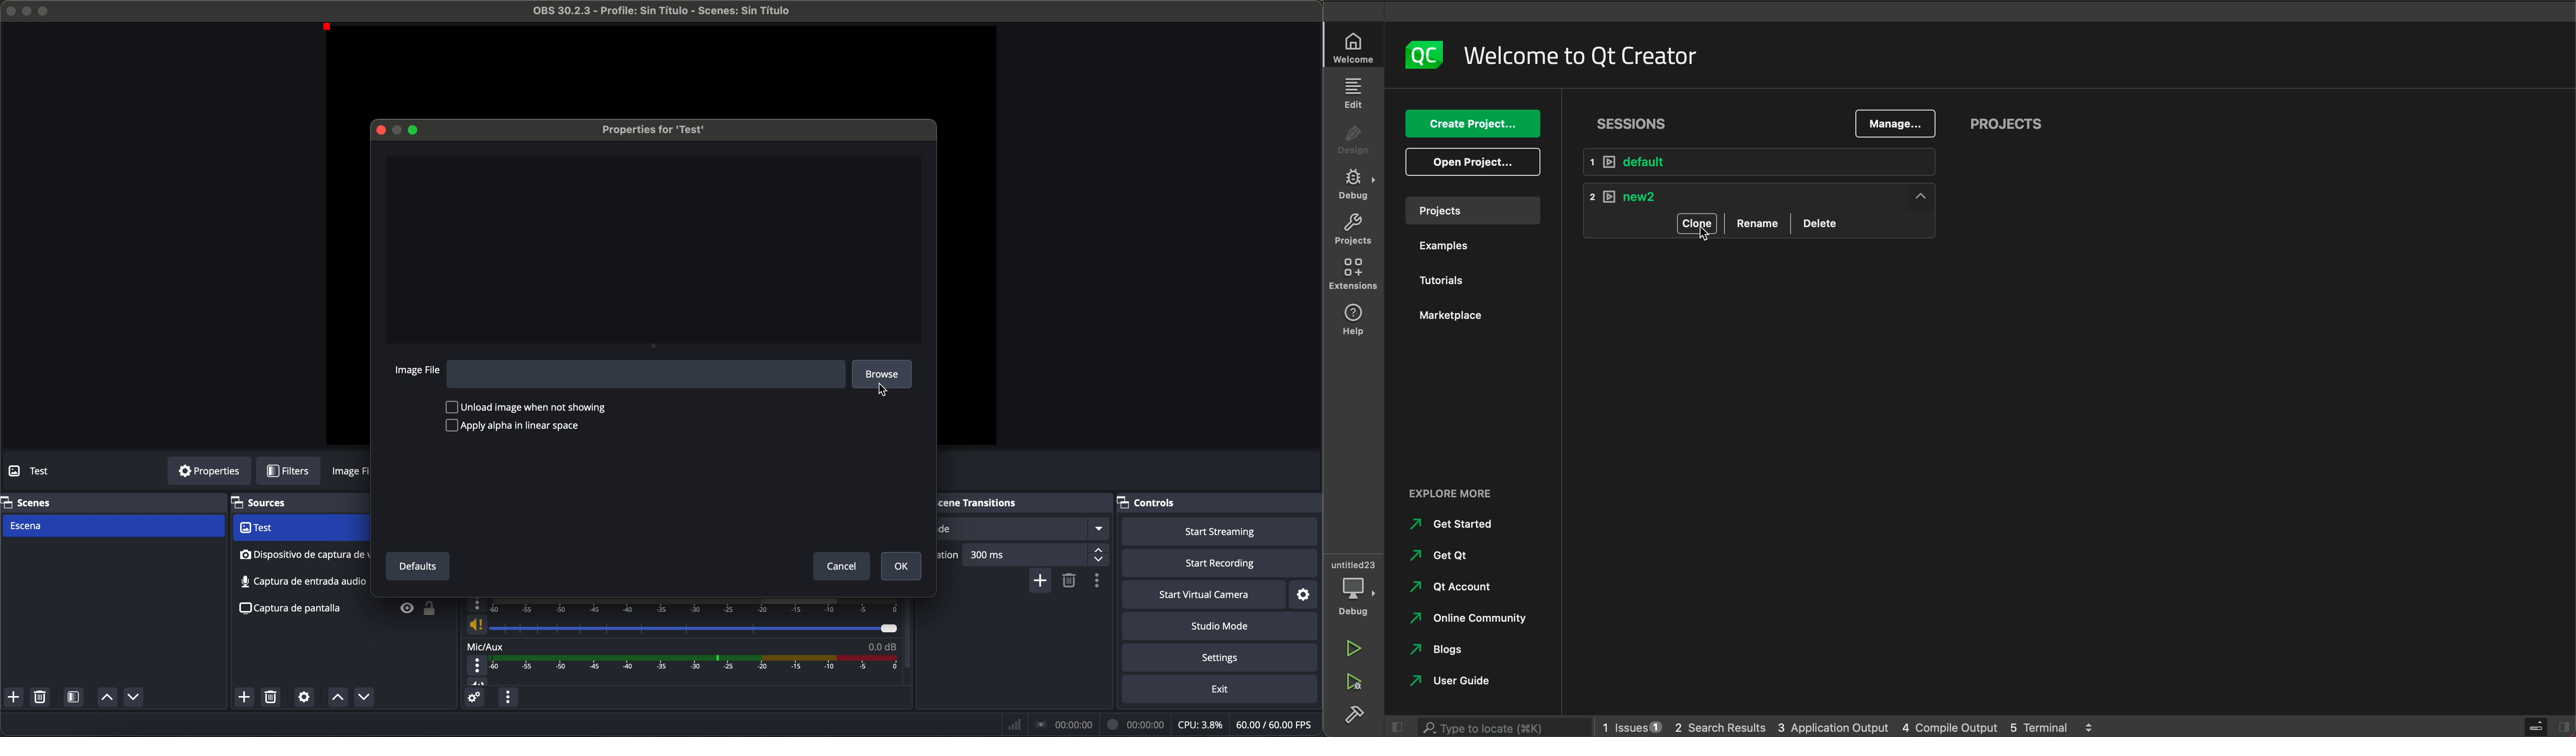  What do you see at coordinates (950, 556) in the screenshot?
I see `duration` at bounding box center [950, 556].